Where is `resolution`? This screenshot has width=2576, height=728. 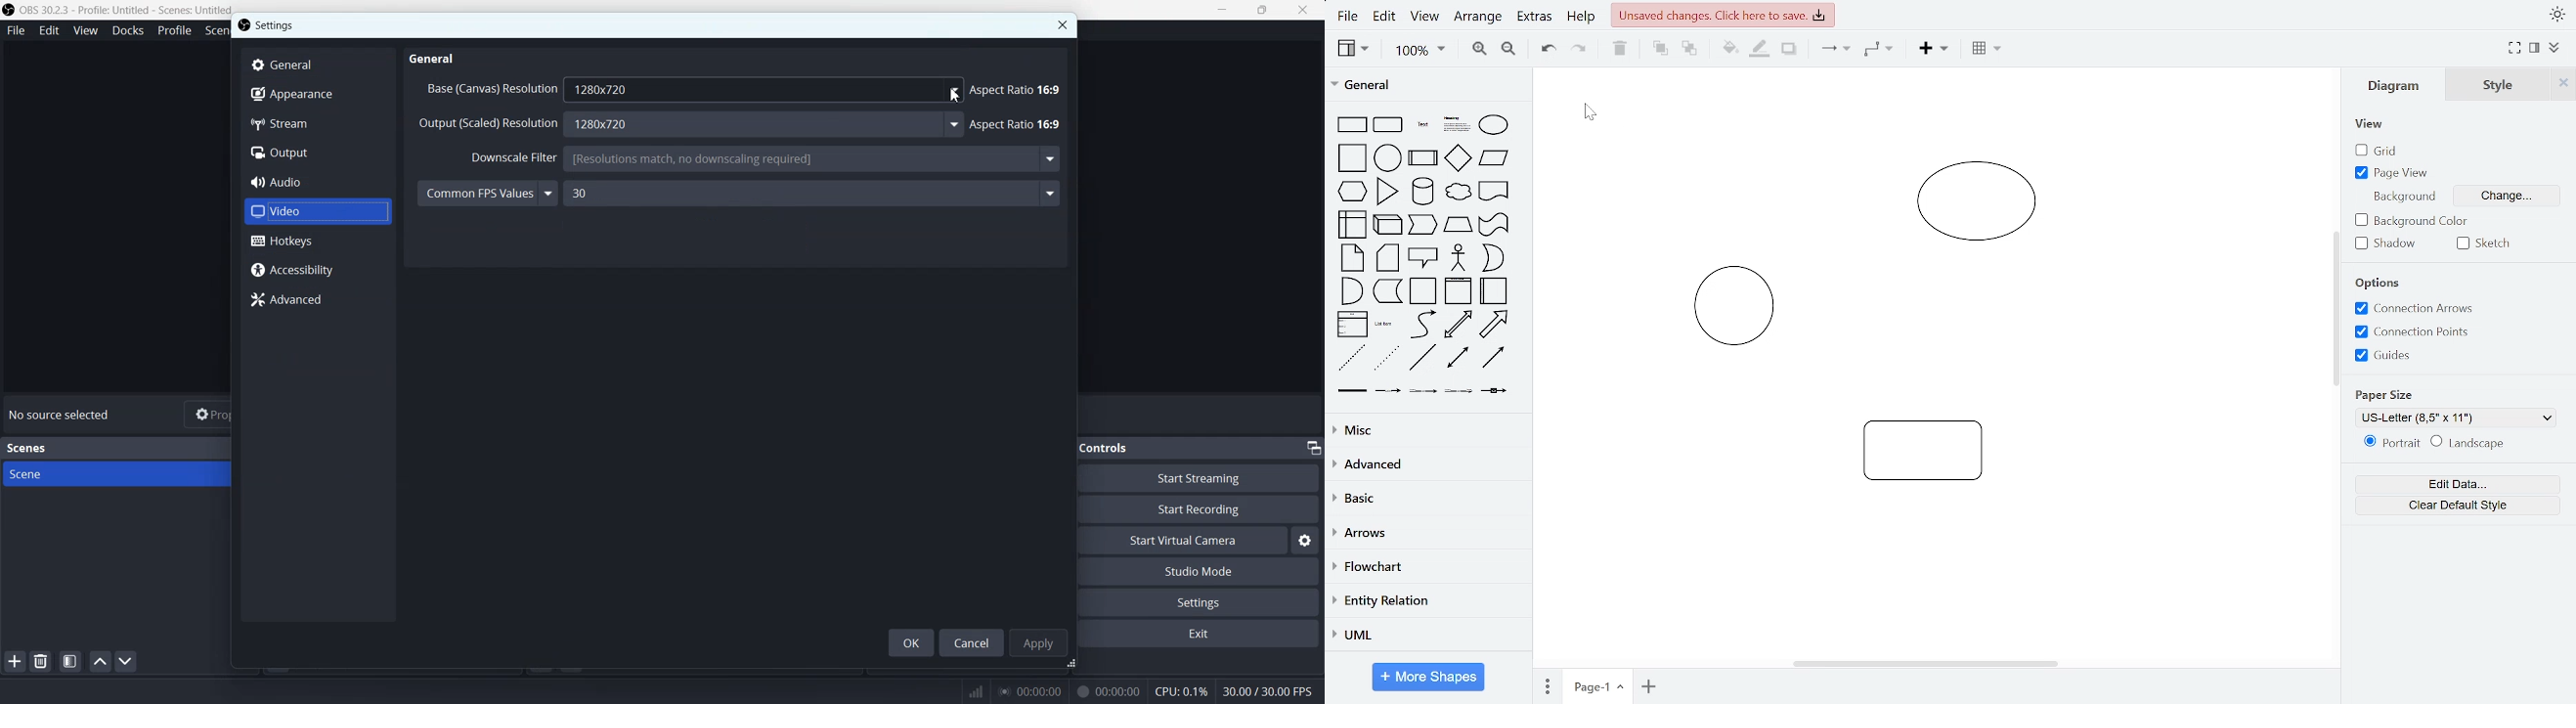
resolution is located at coordinates (484, 124).